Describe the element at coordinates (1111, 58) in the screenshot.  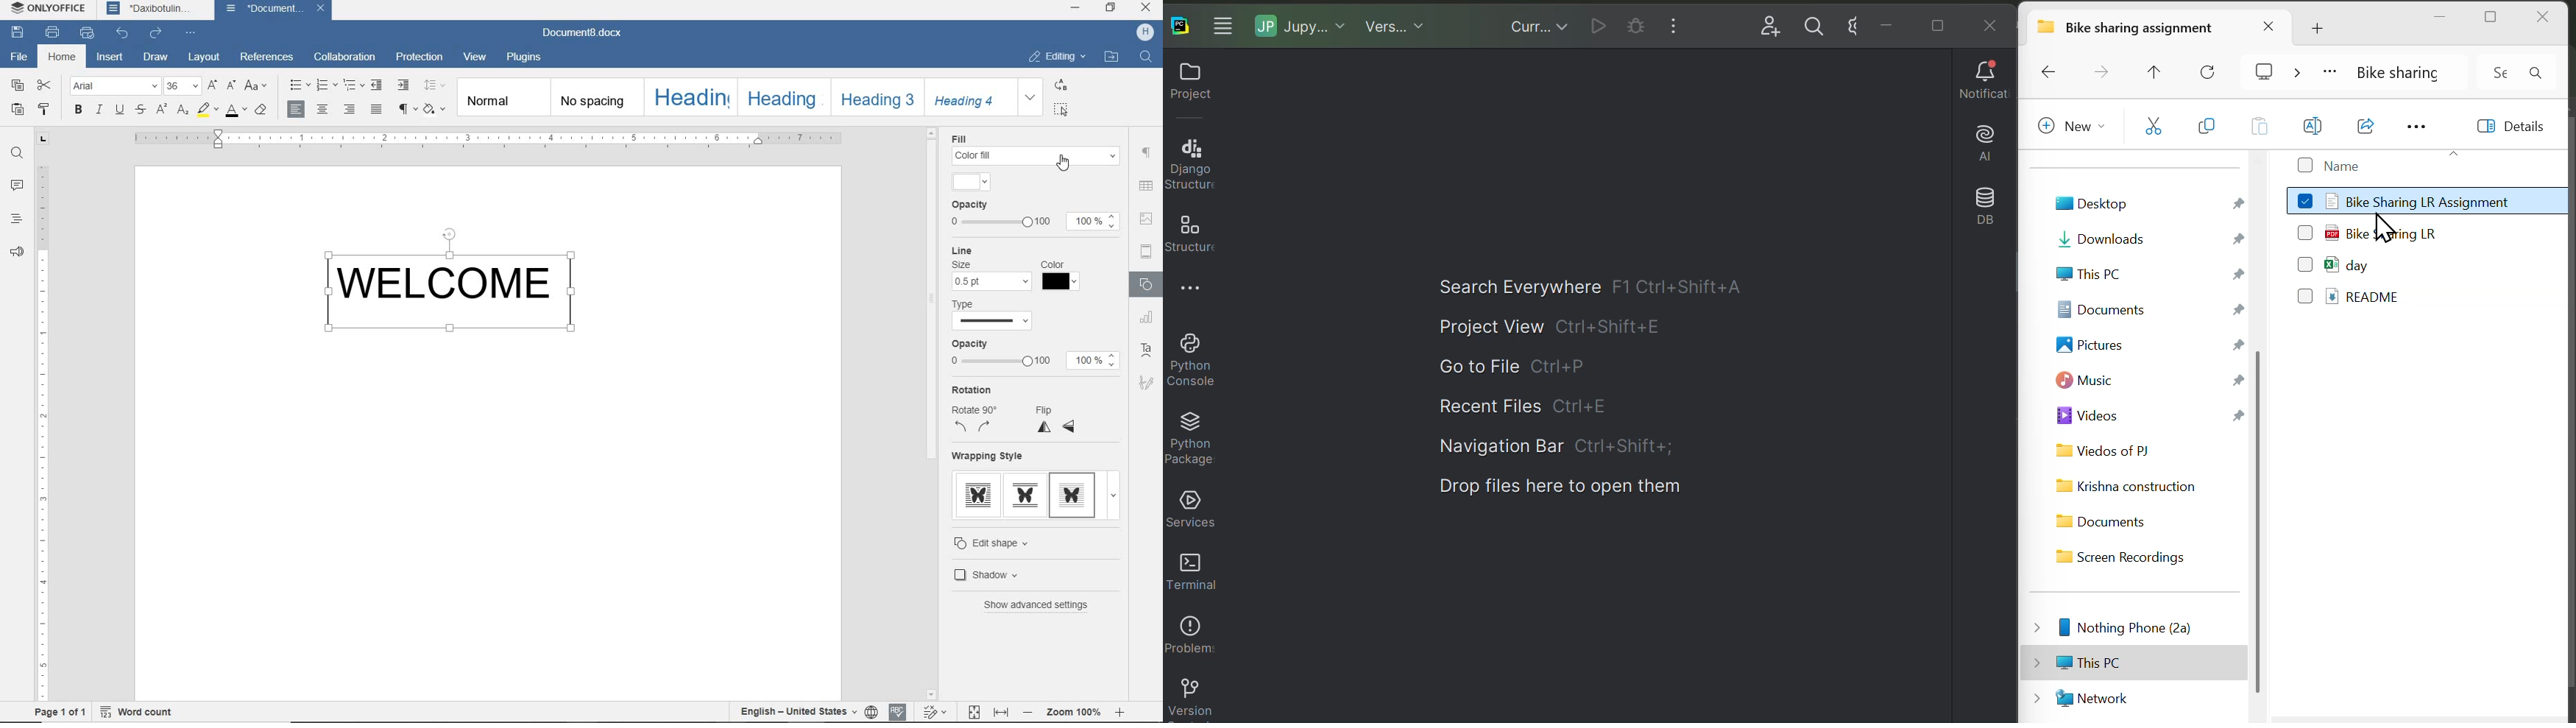
I see `OPEN FILE LOCATION` at that location.